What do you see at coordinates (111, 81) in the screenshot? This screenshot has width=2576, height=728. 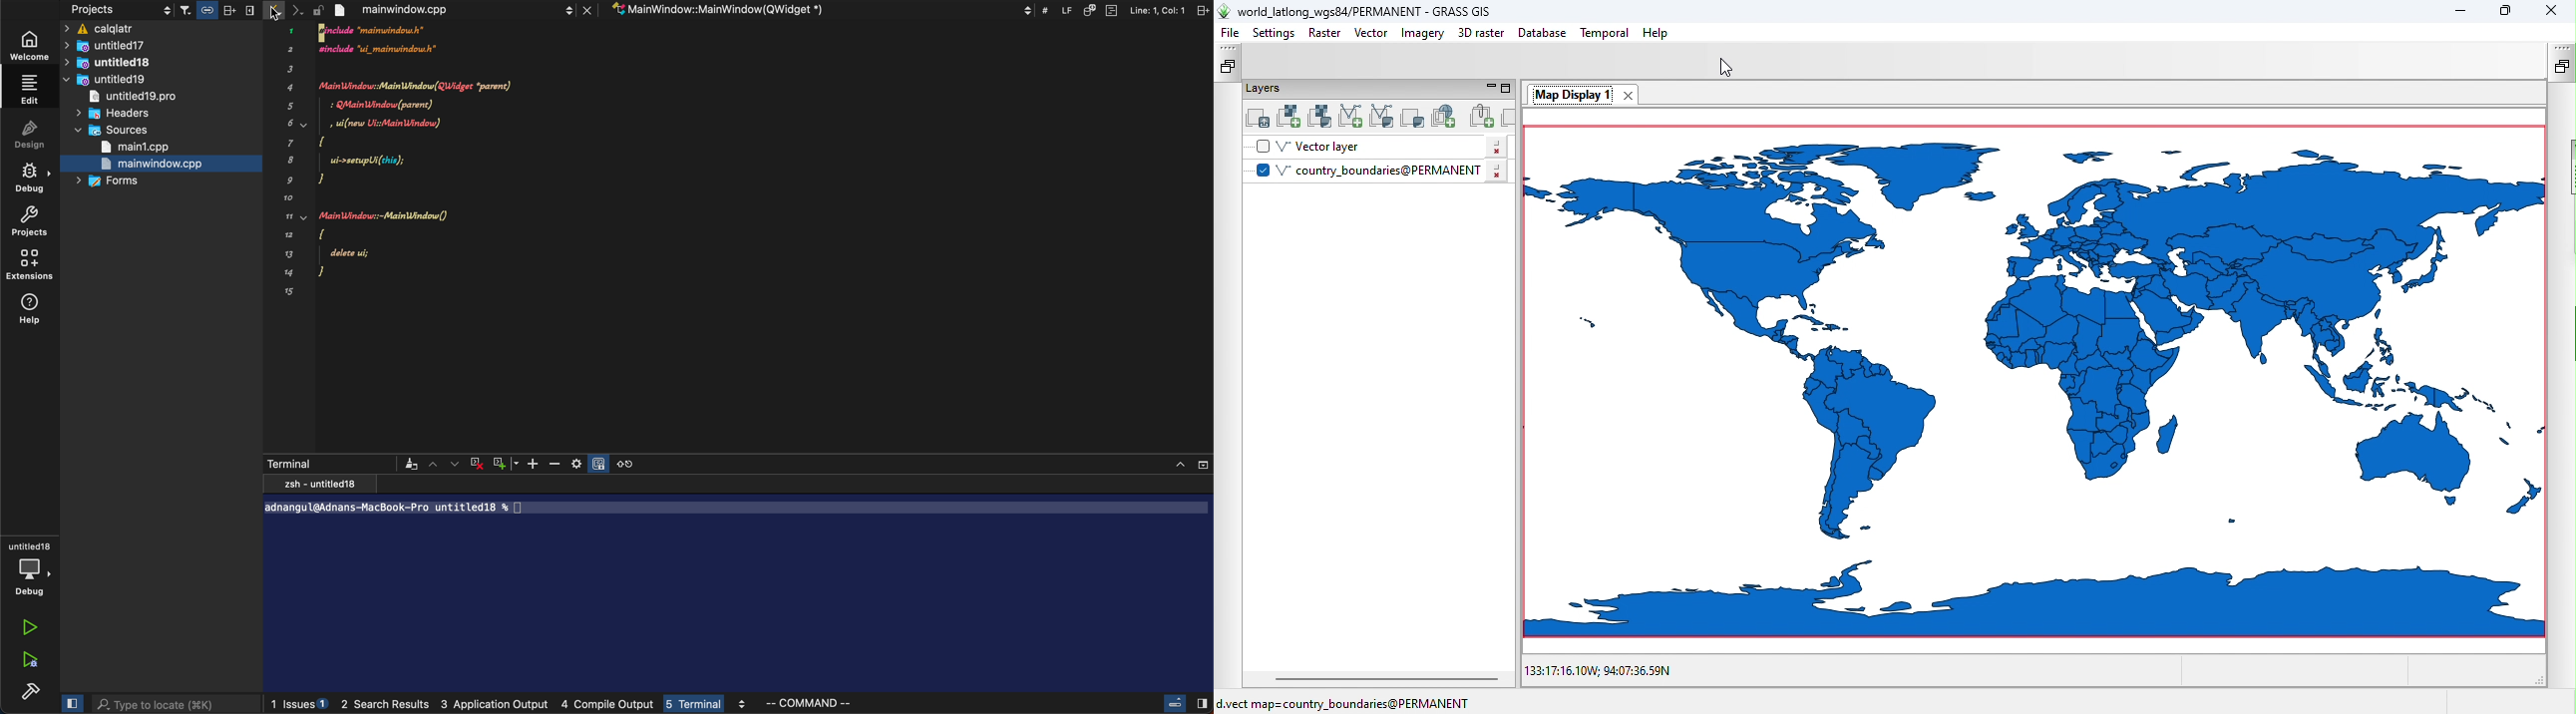 I see `untitled 19` at bounding box center [111, 81].